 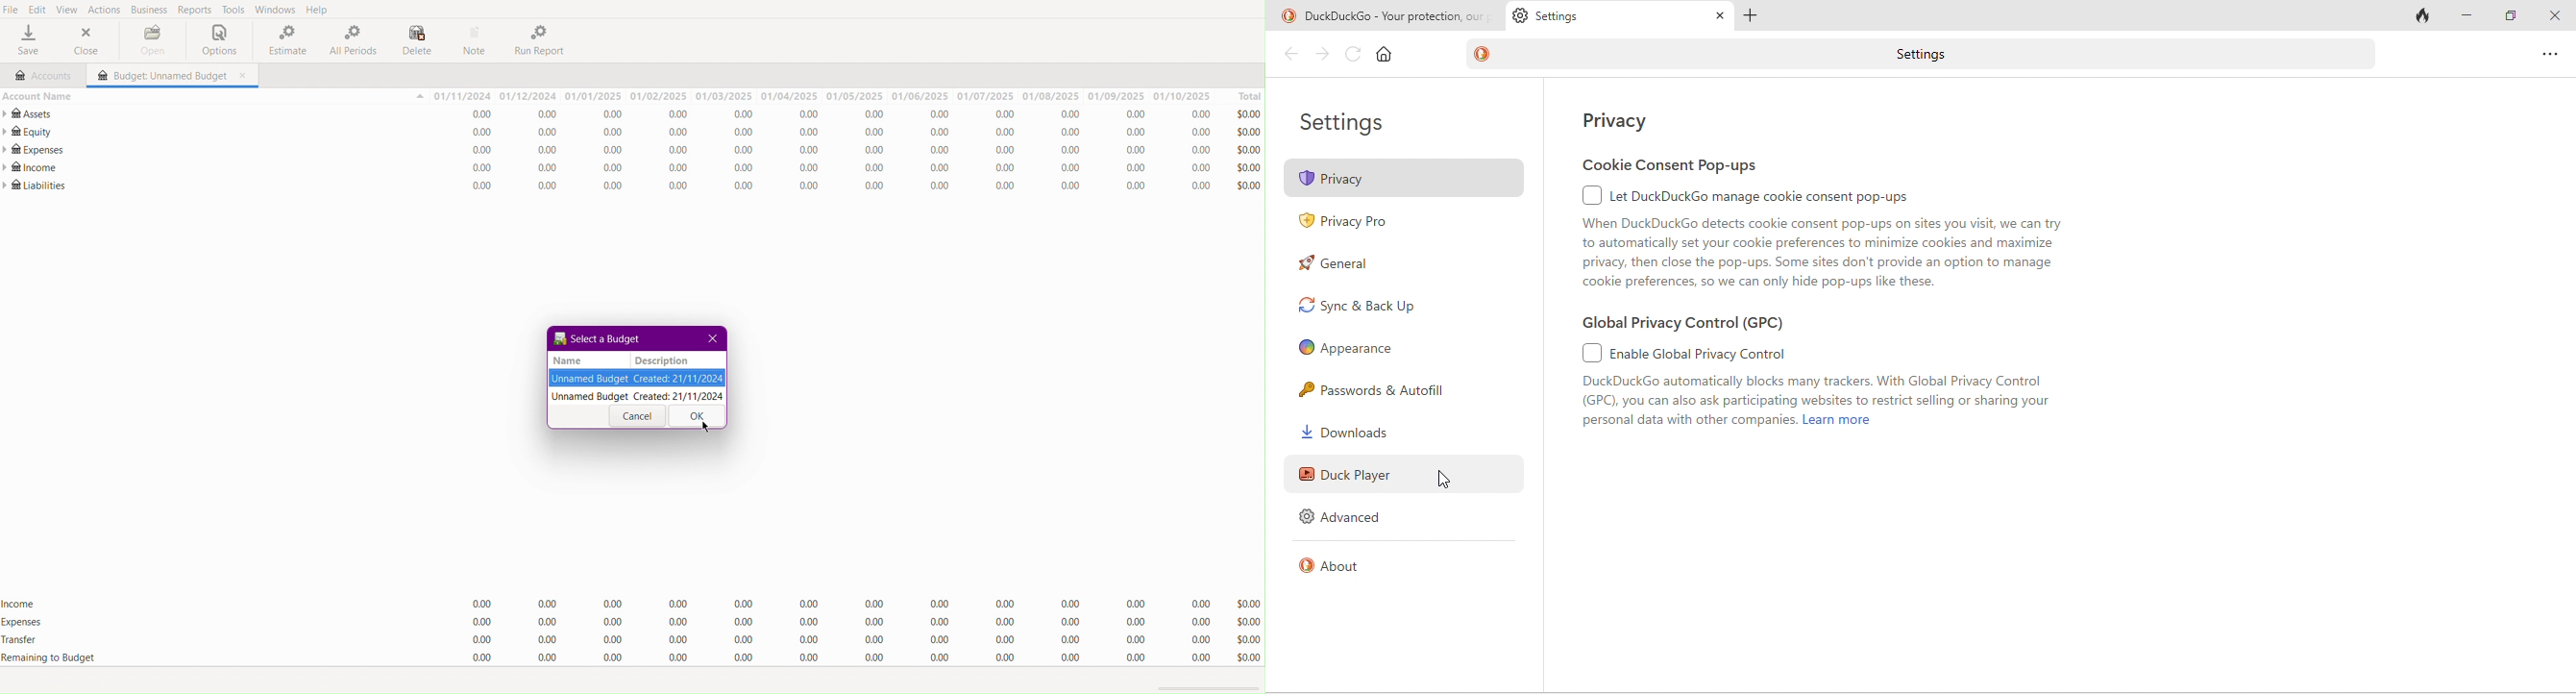 What do you see at coordinates (27, 641) in the screenshot?
I see `Transfer` at bounding box center [27, 641].